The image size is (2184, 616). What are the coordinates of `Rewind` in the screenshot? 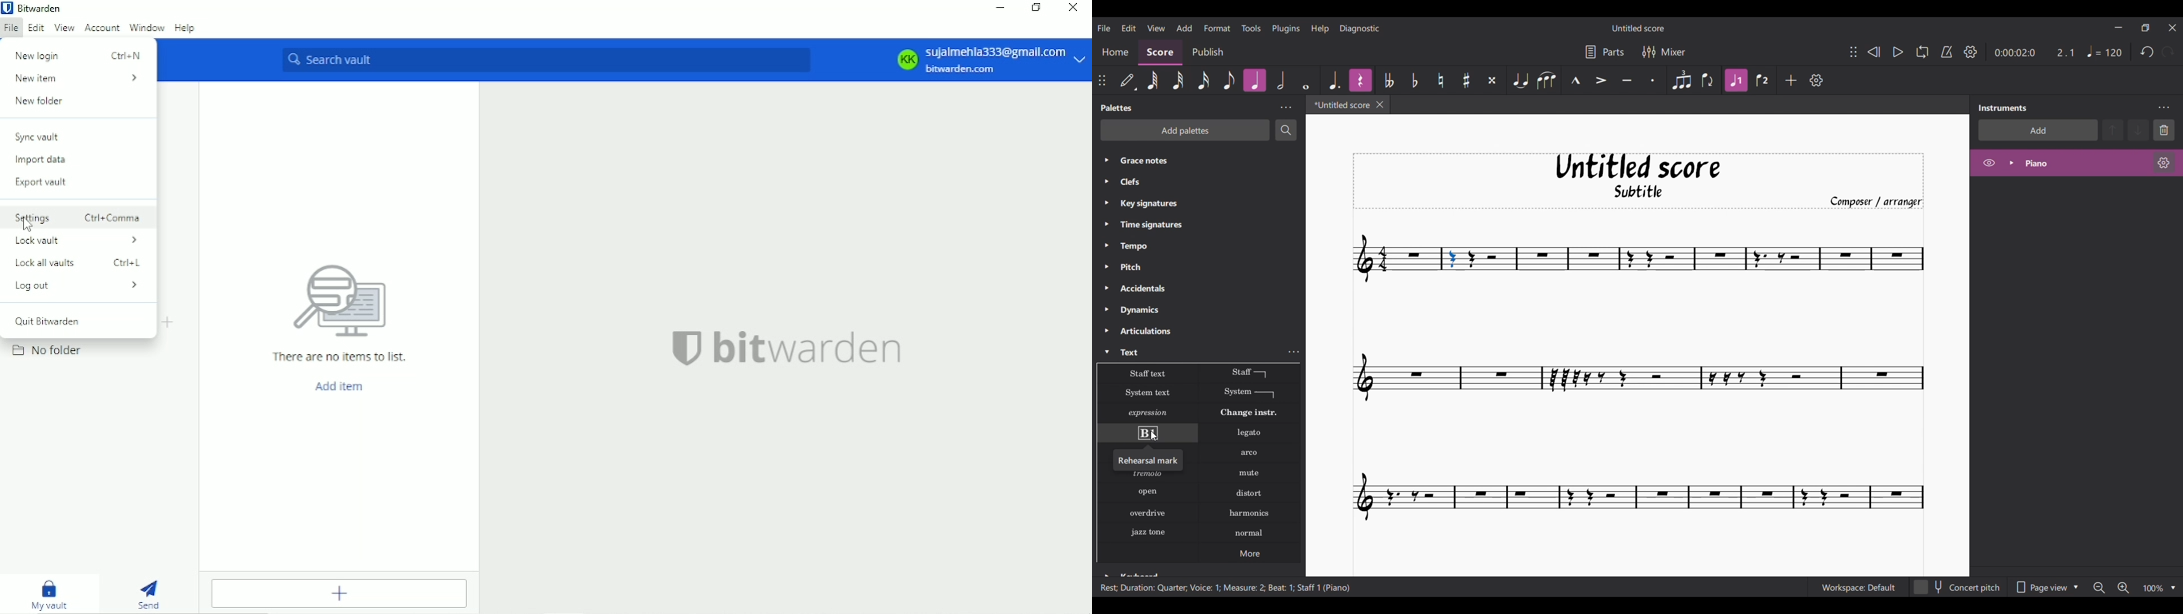 It's located at (1874, 51).